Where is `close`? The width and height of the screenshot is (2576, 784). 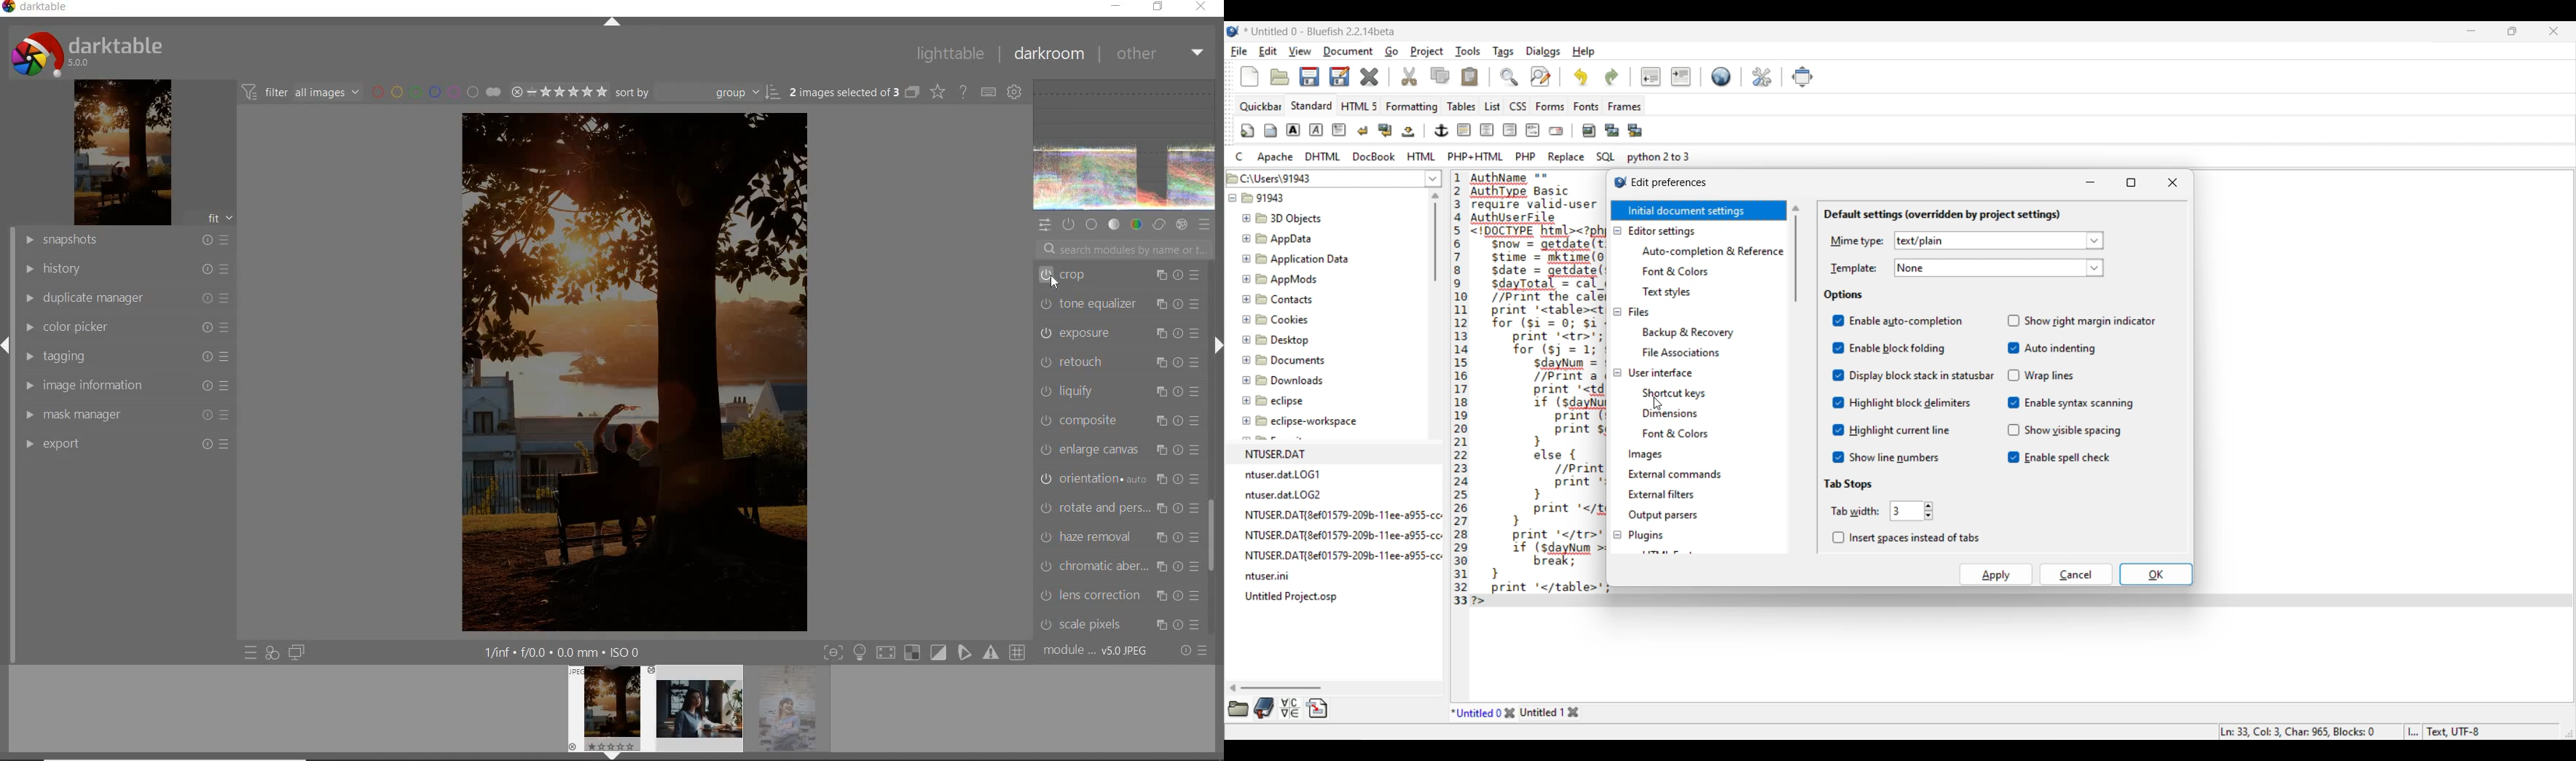 close is located at coordinates (1200, 7).